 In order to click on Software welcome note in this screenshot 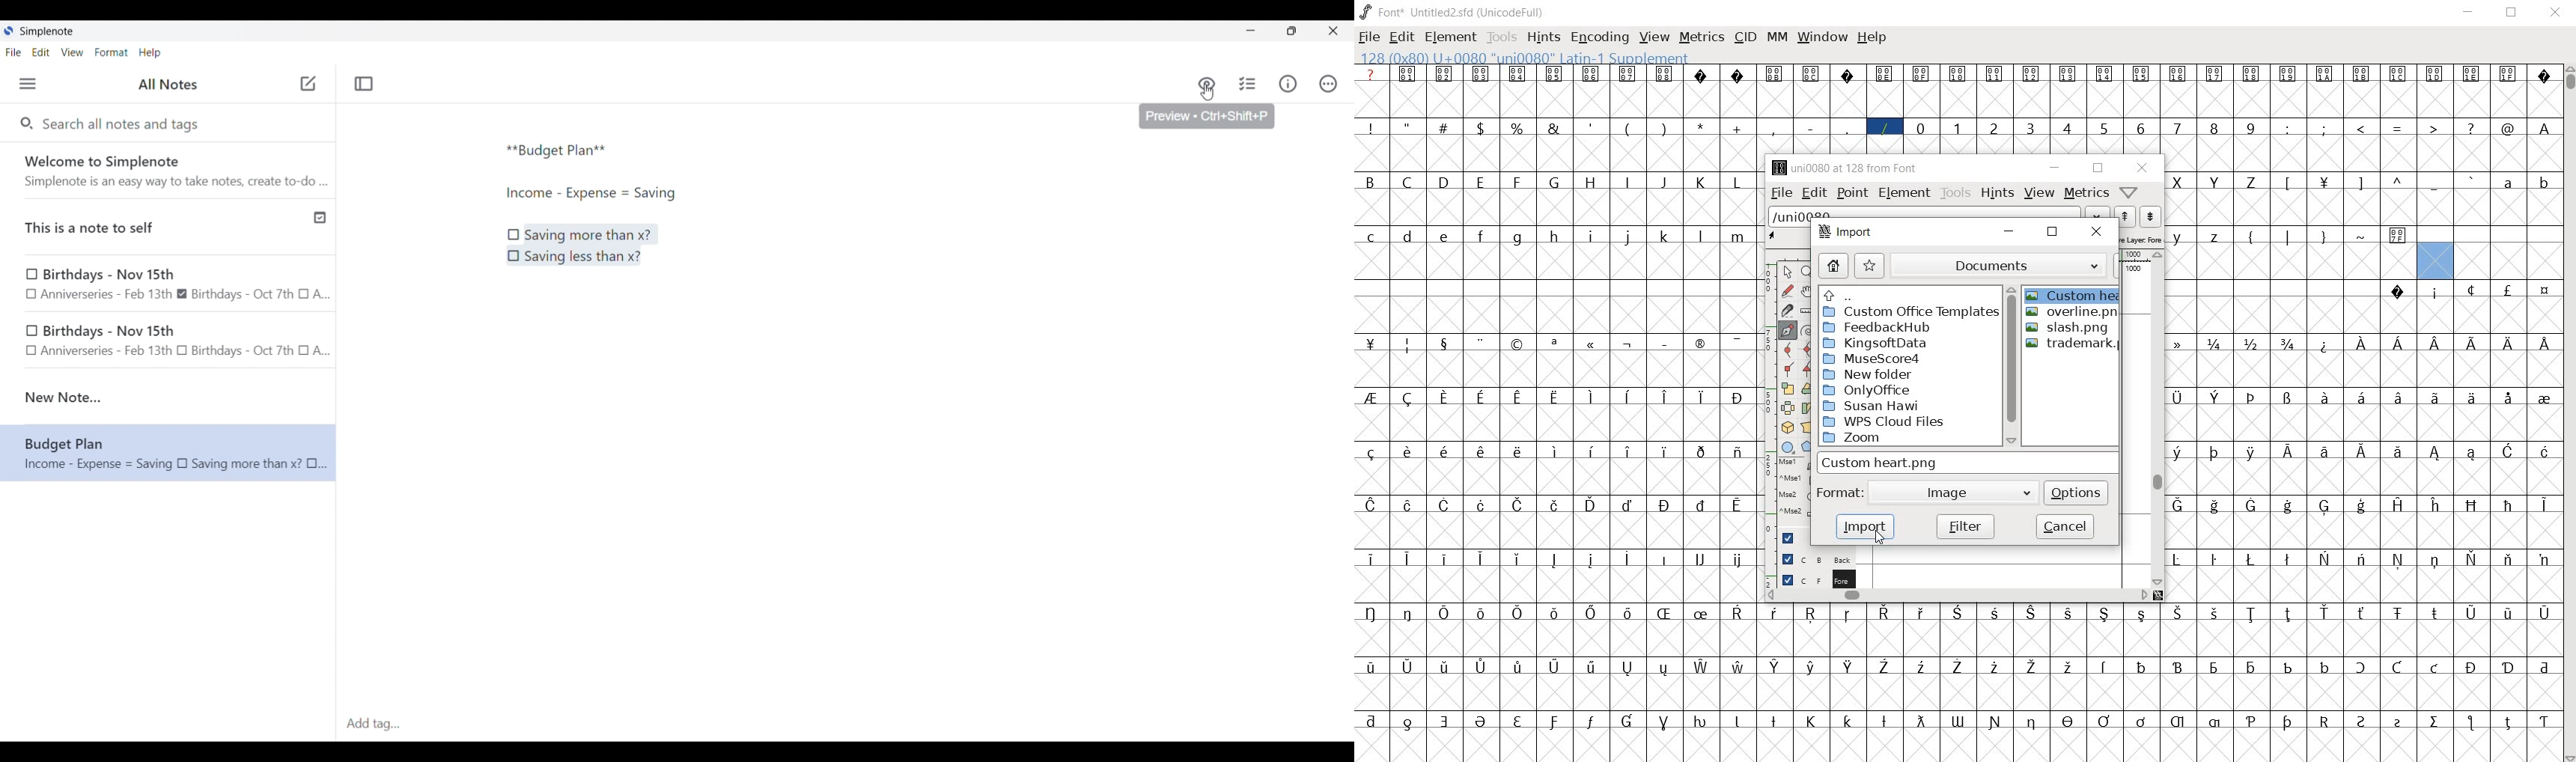, I will do `click(171, 170)`.